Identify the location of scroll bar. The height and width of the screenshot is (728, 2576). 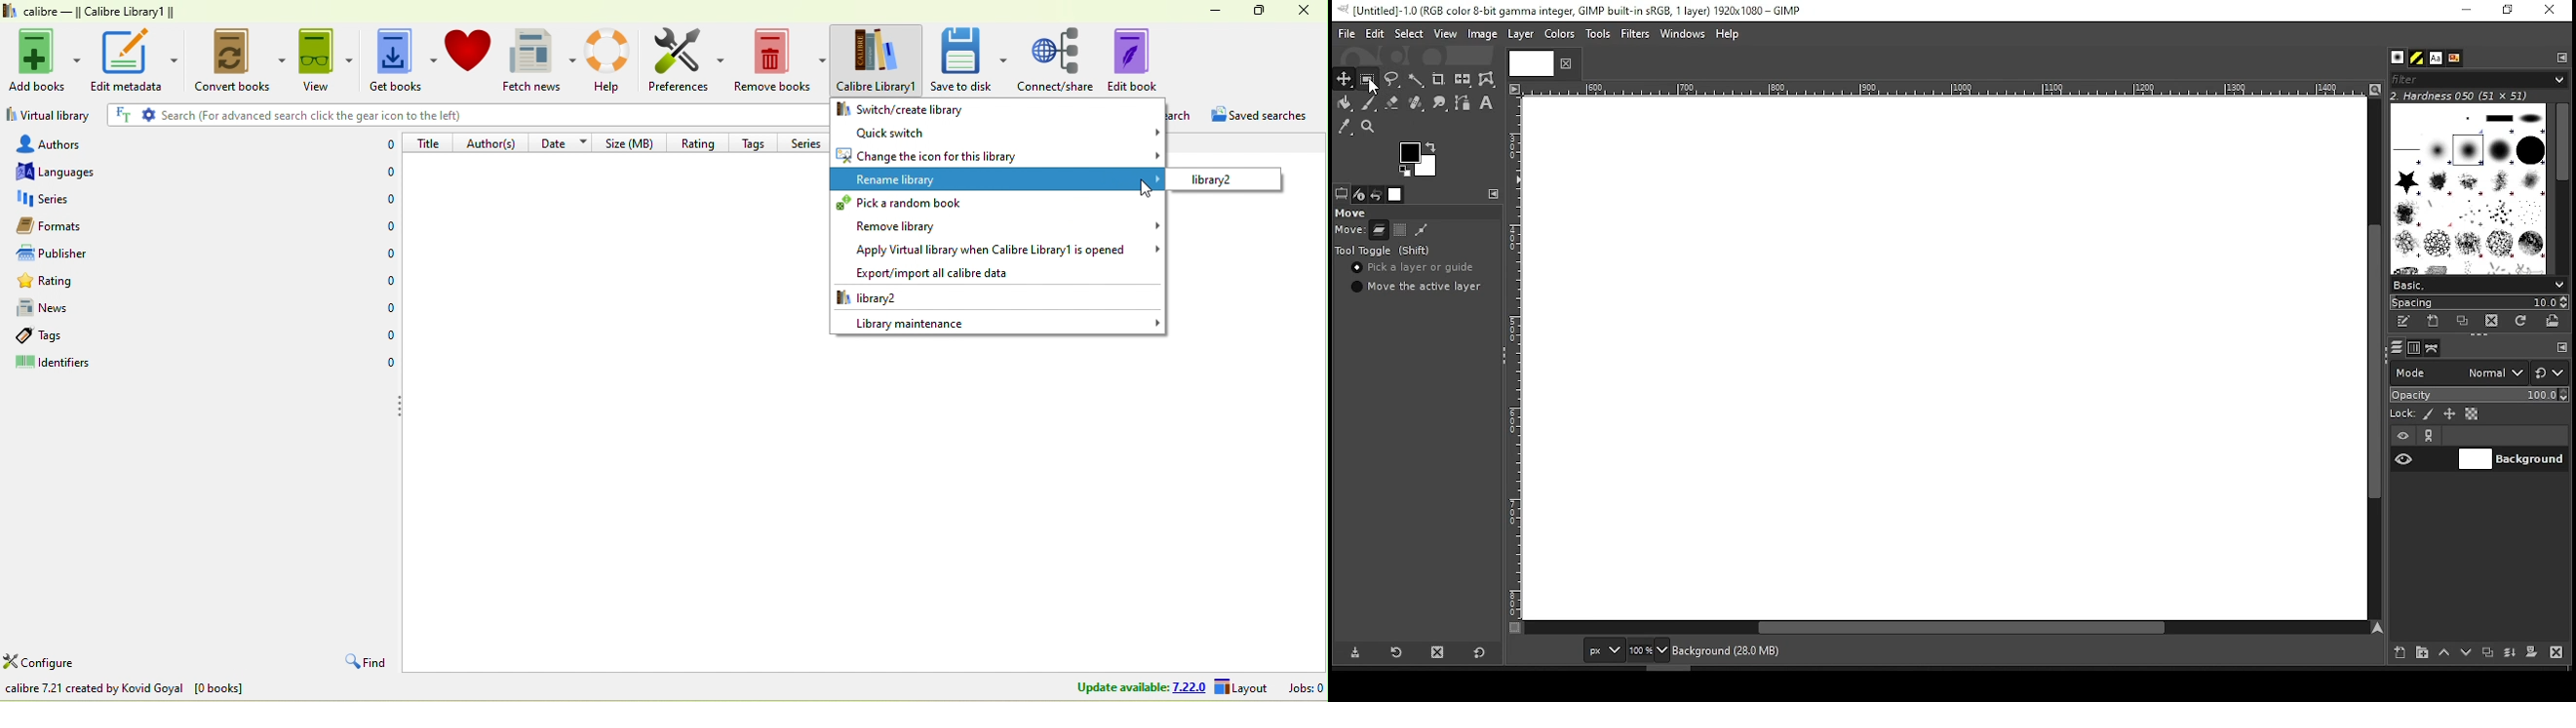
(2561, 187).